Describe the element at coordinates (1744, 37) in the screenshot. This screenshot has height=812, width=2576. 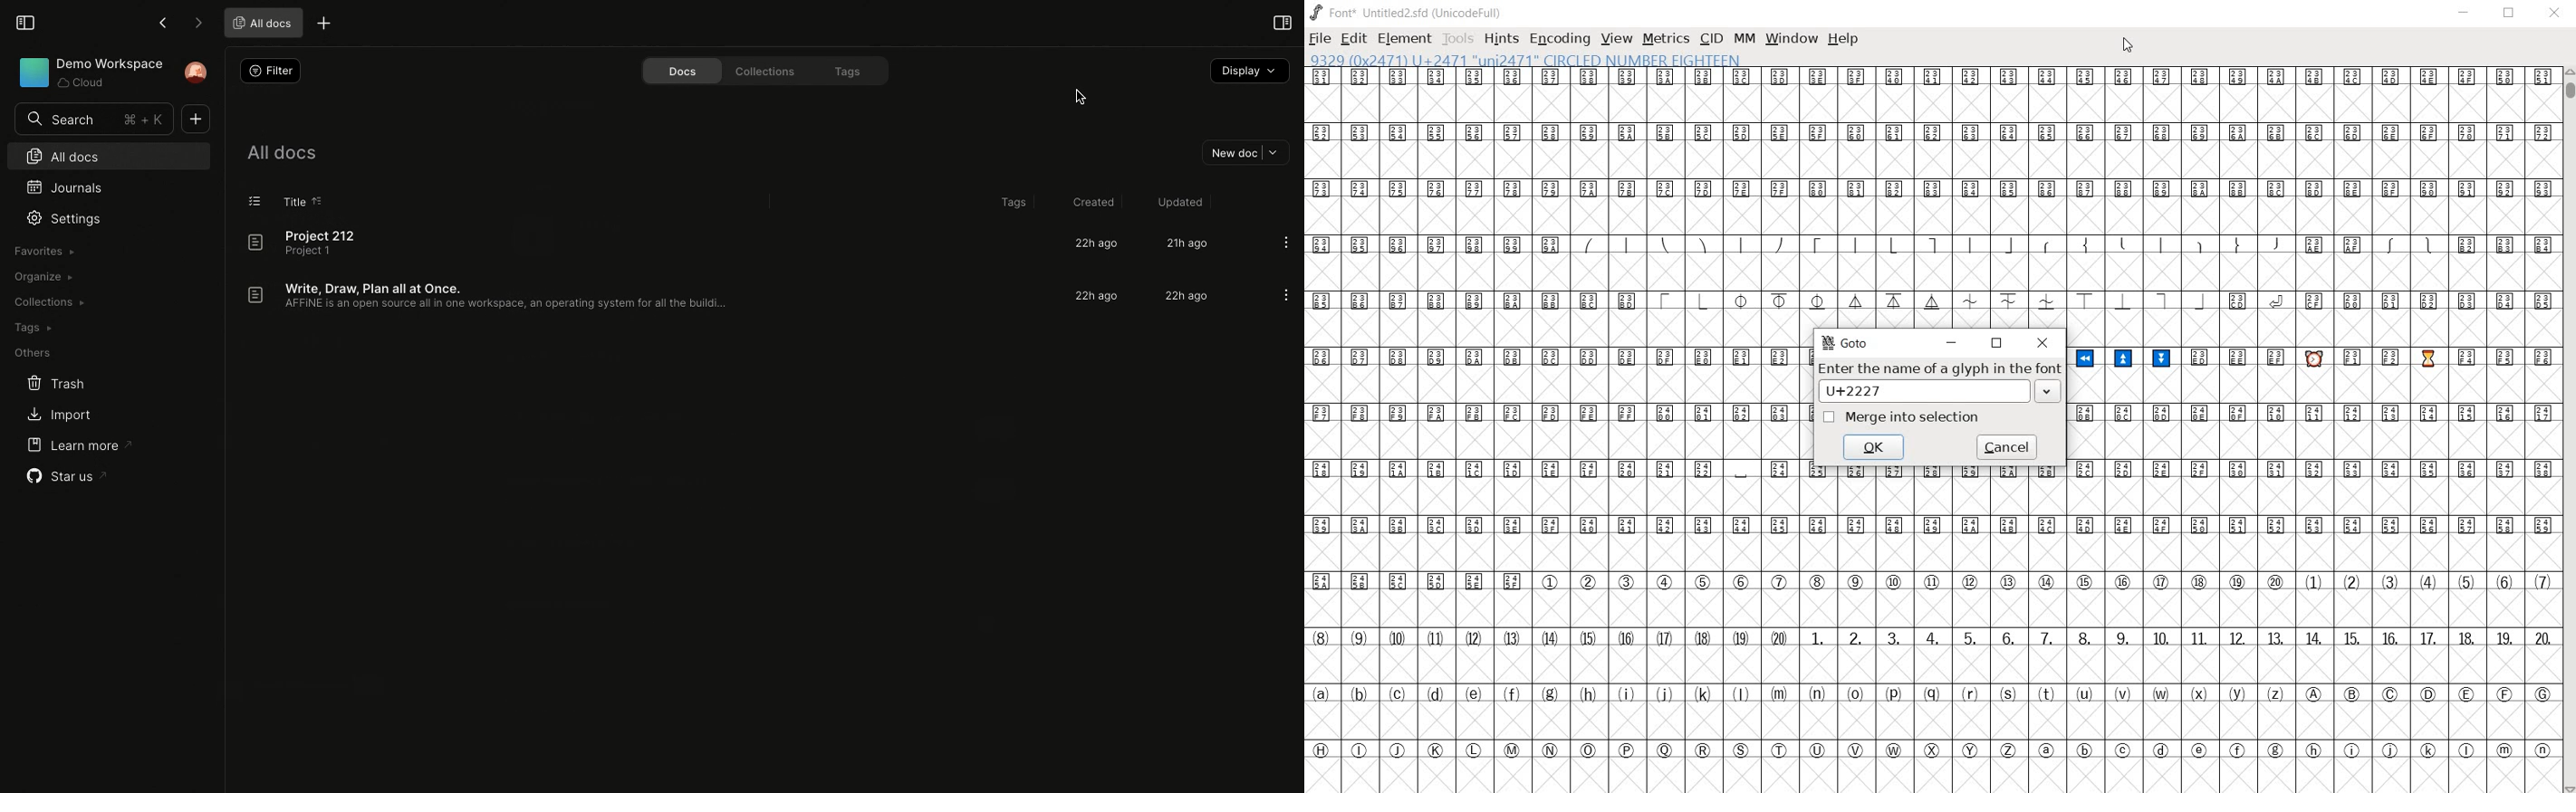
I see `mm` at that location.